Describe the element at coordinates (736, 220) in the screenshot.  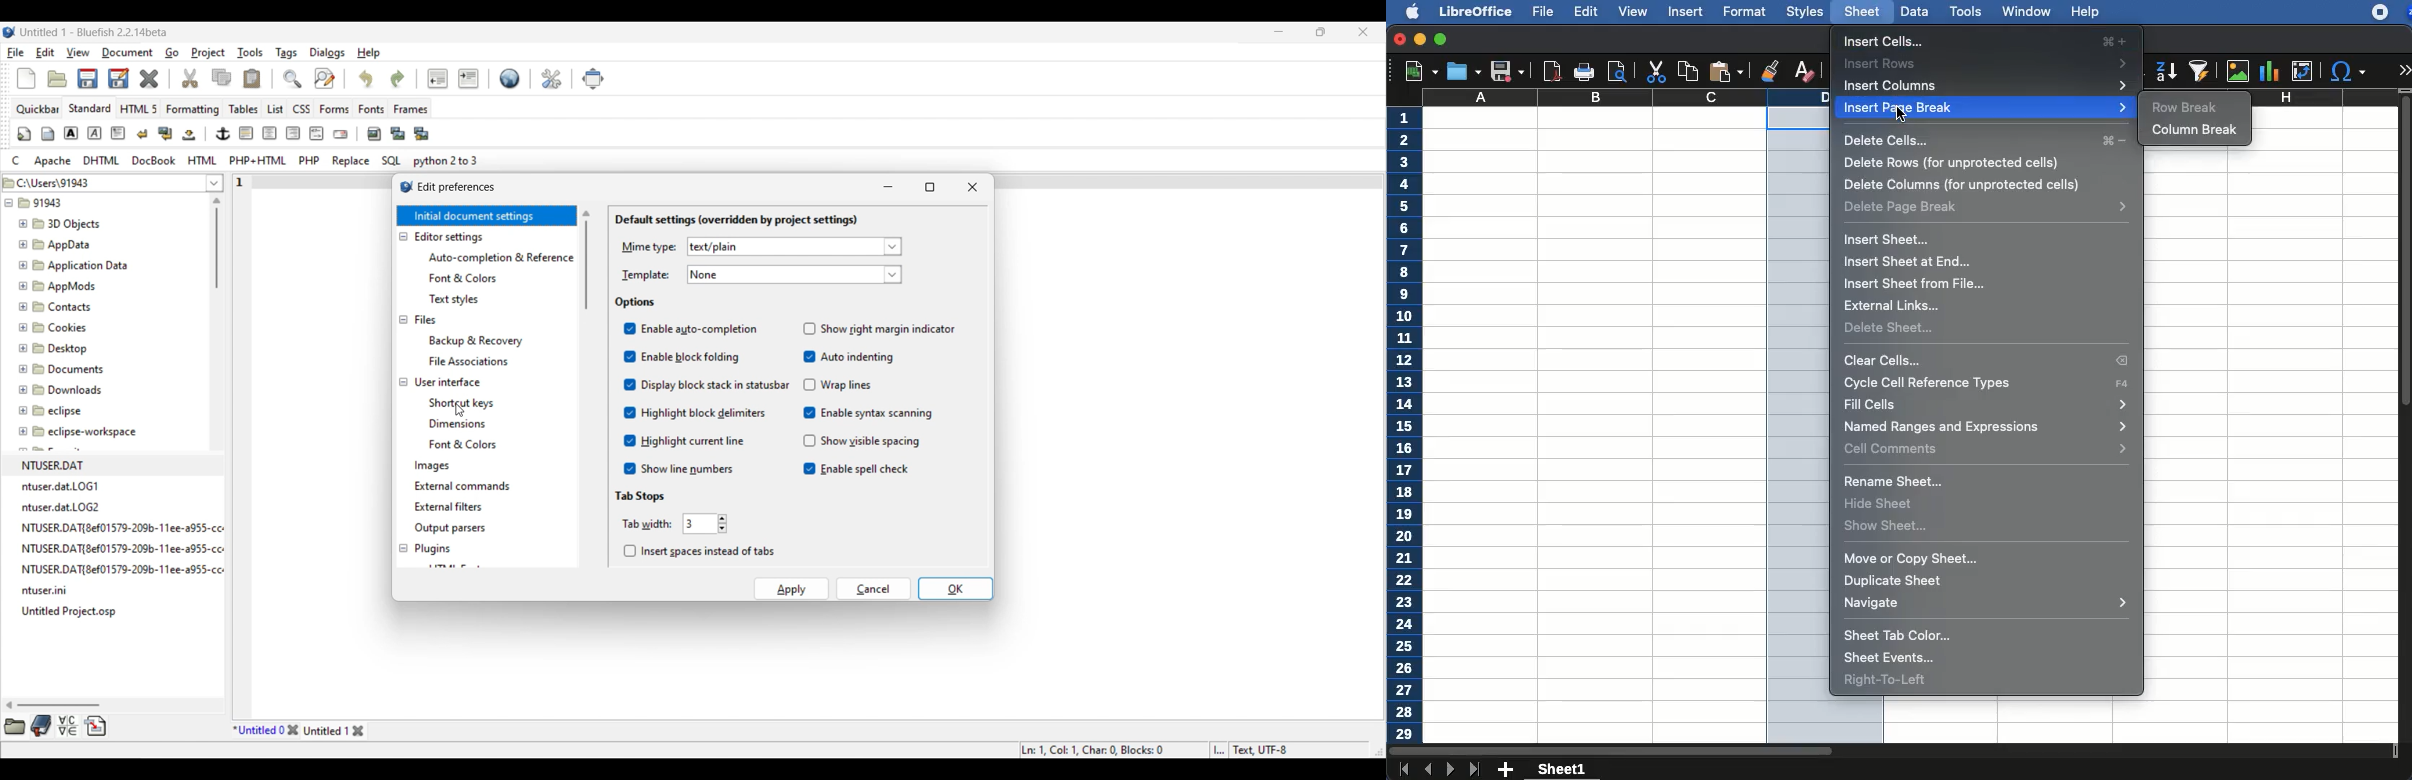
I see `Section title` at that location.